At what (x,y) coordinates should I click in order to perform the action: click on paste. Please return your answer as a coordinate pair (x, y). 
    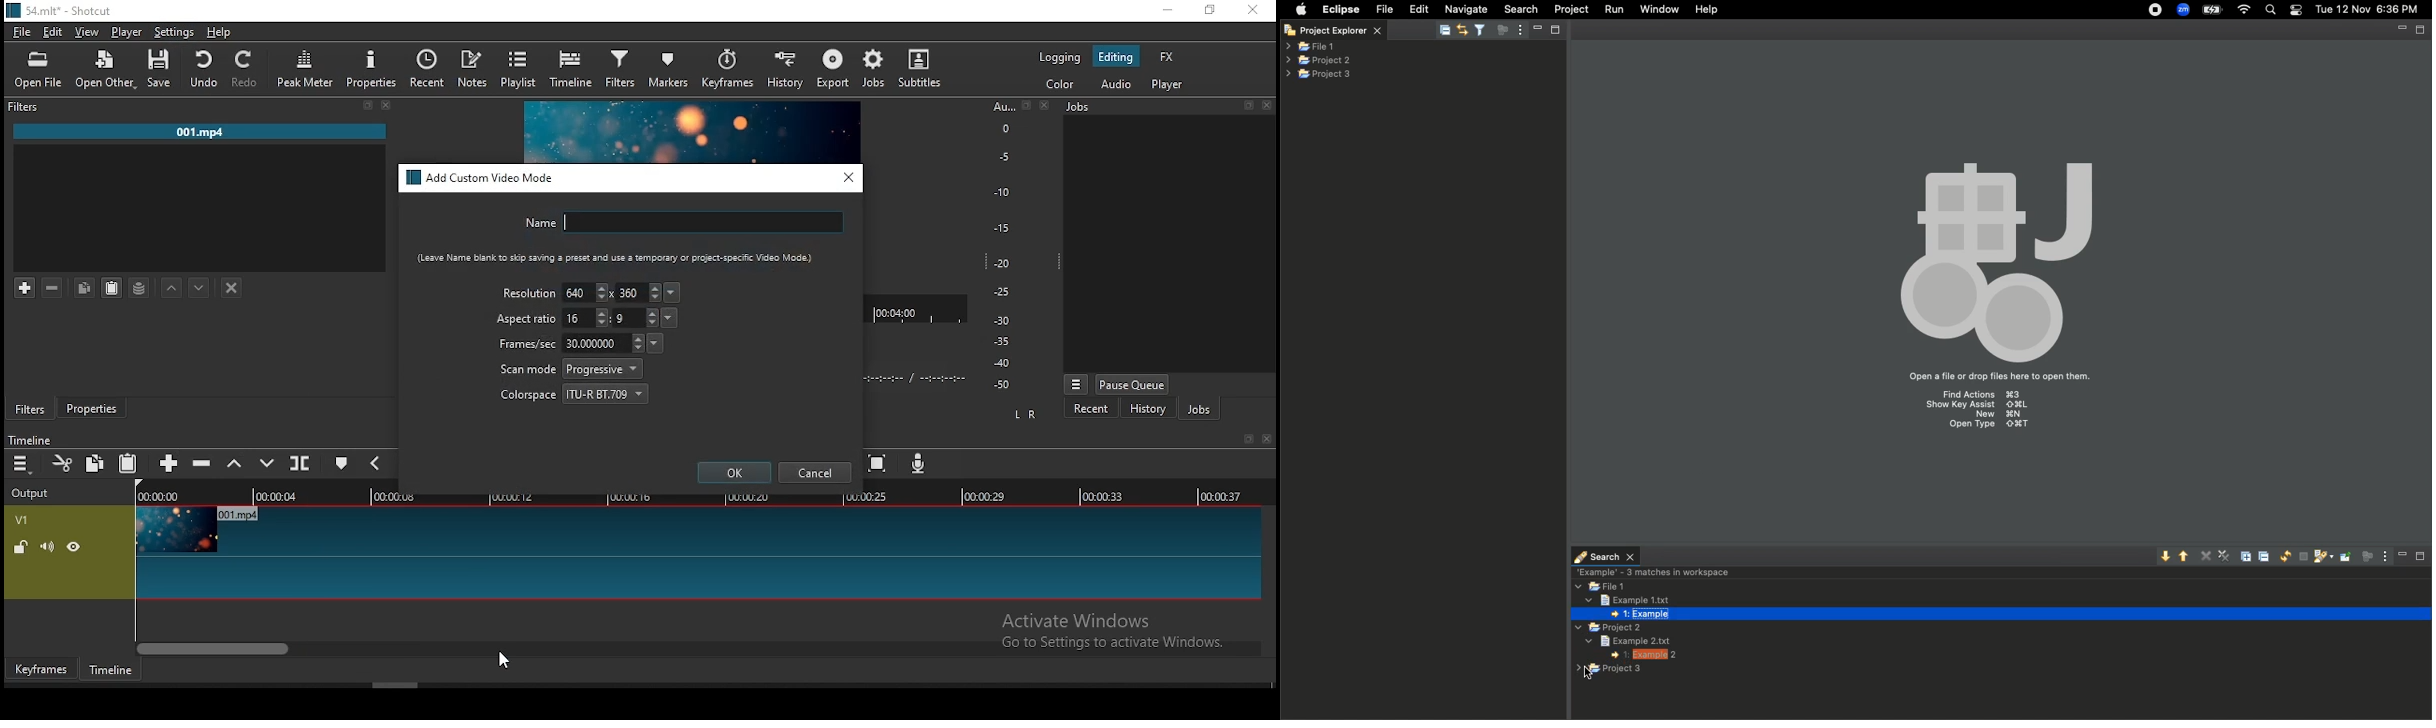
    Looking at the image, I should click on (112, 288).